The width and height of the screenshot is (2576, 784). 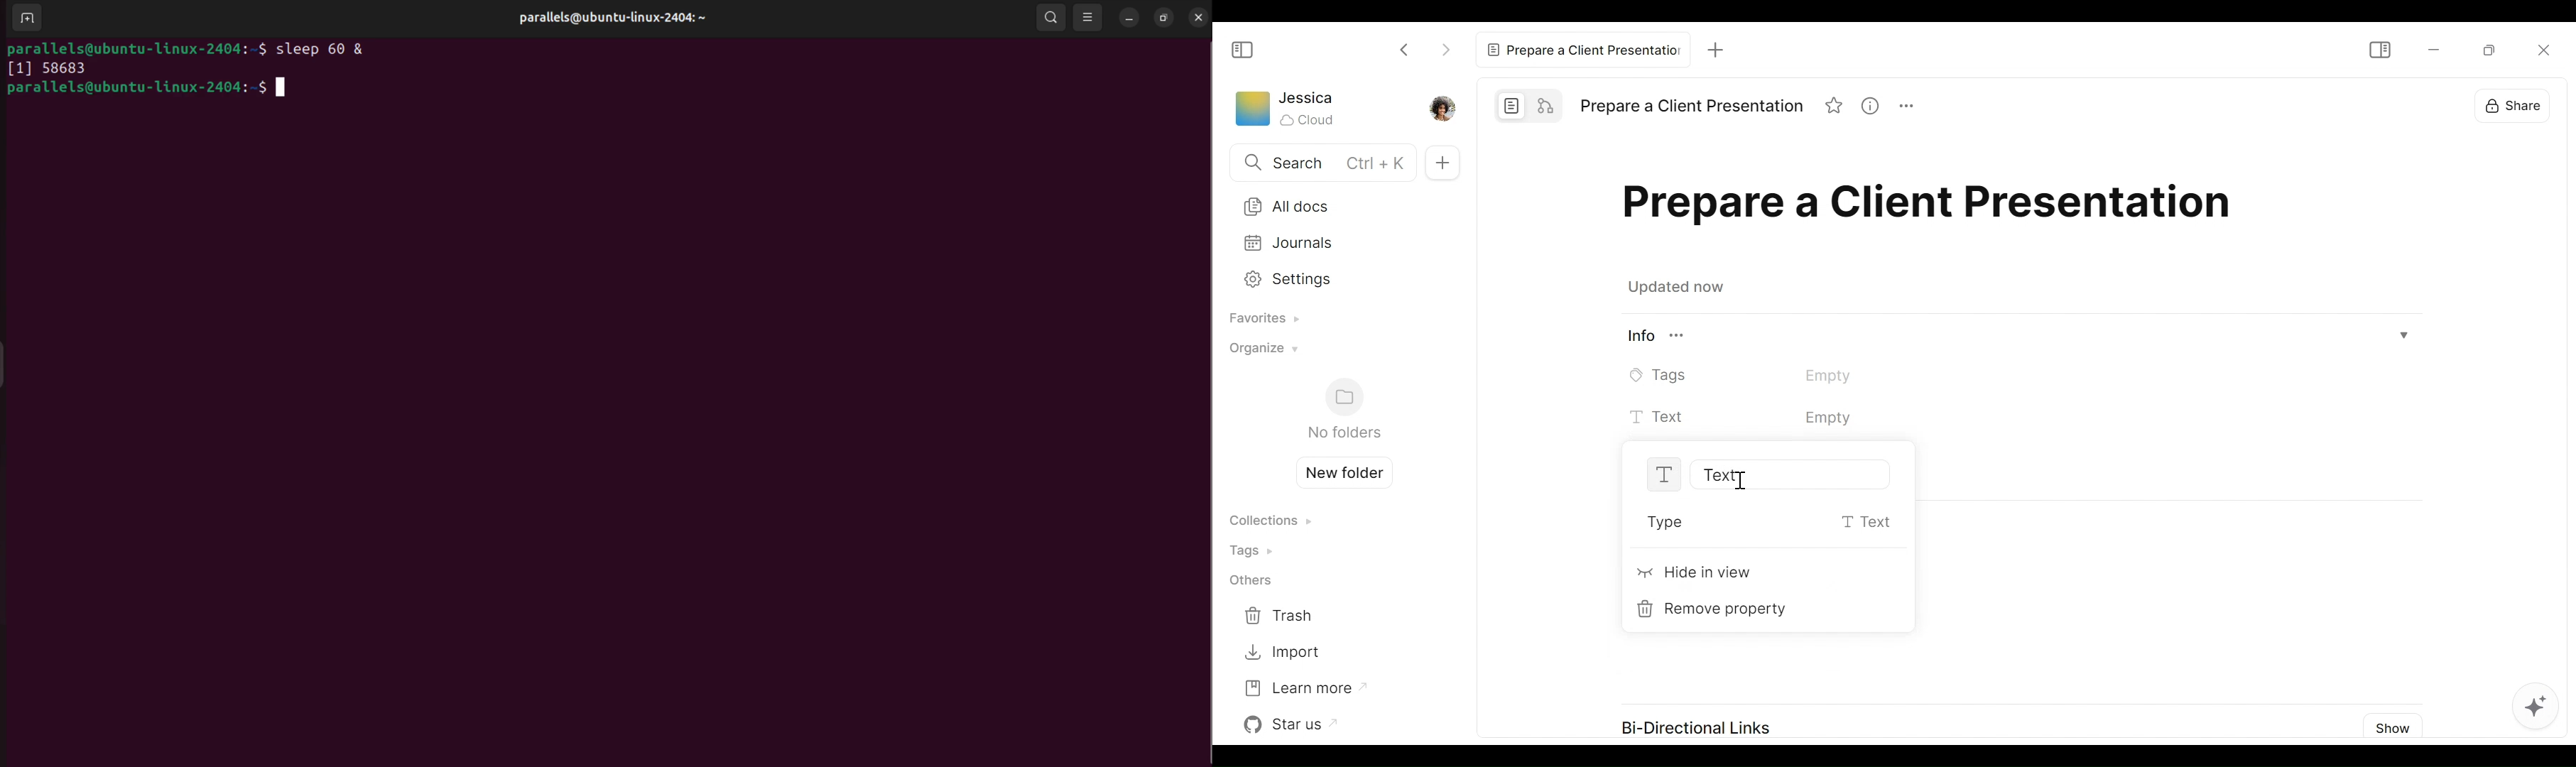 I want to click on Add new, so click(x=1440, y=162).